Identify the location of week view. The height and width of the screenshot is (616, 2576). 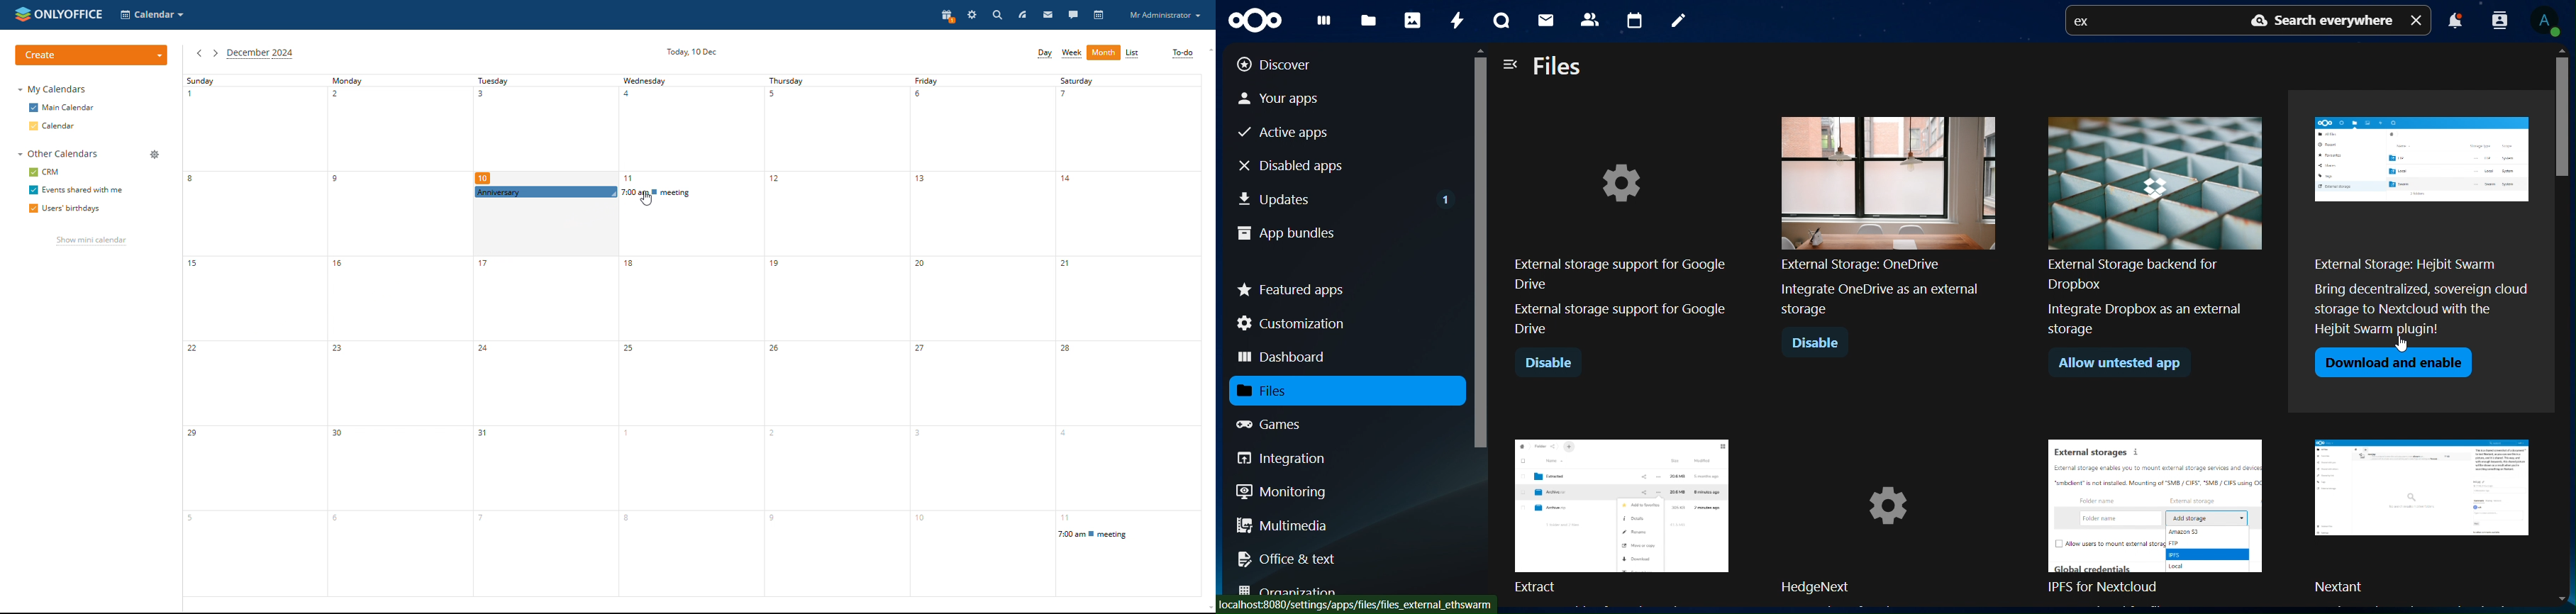
(1072, 54).